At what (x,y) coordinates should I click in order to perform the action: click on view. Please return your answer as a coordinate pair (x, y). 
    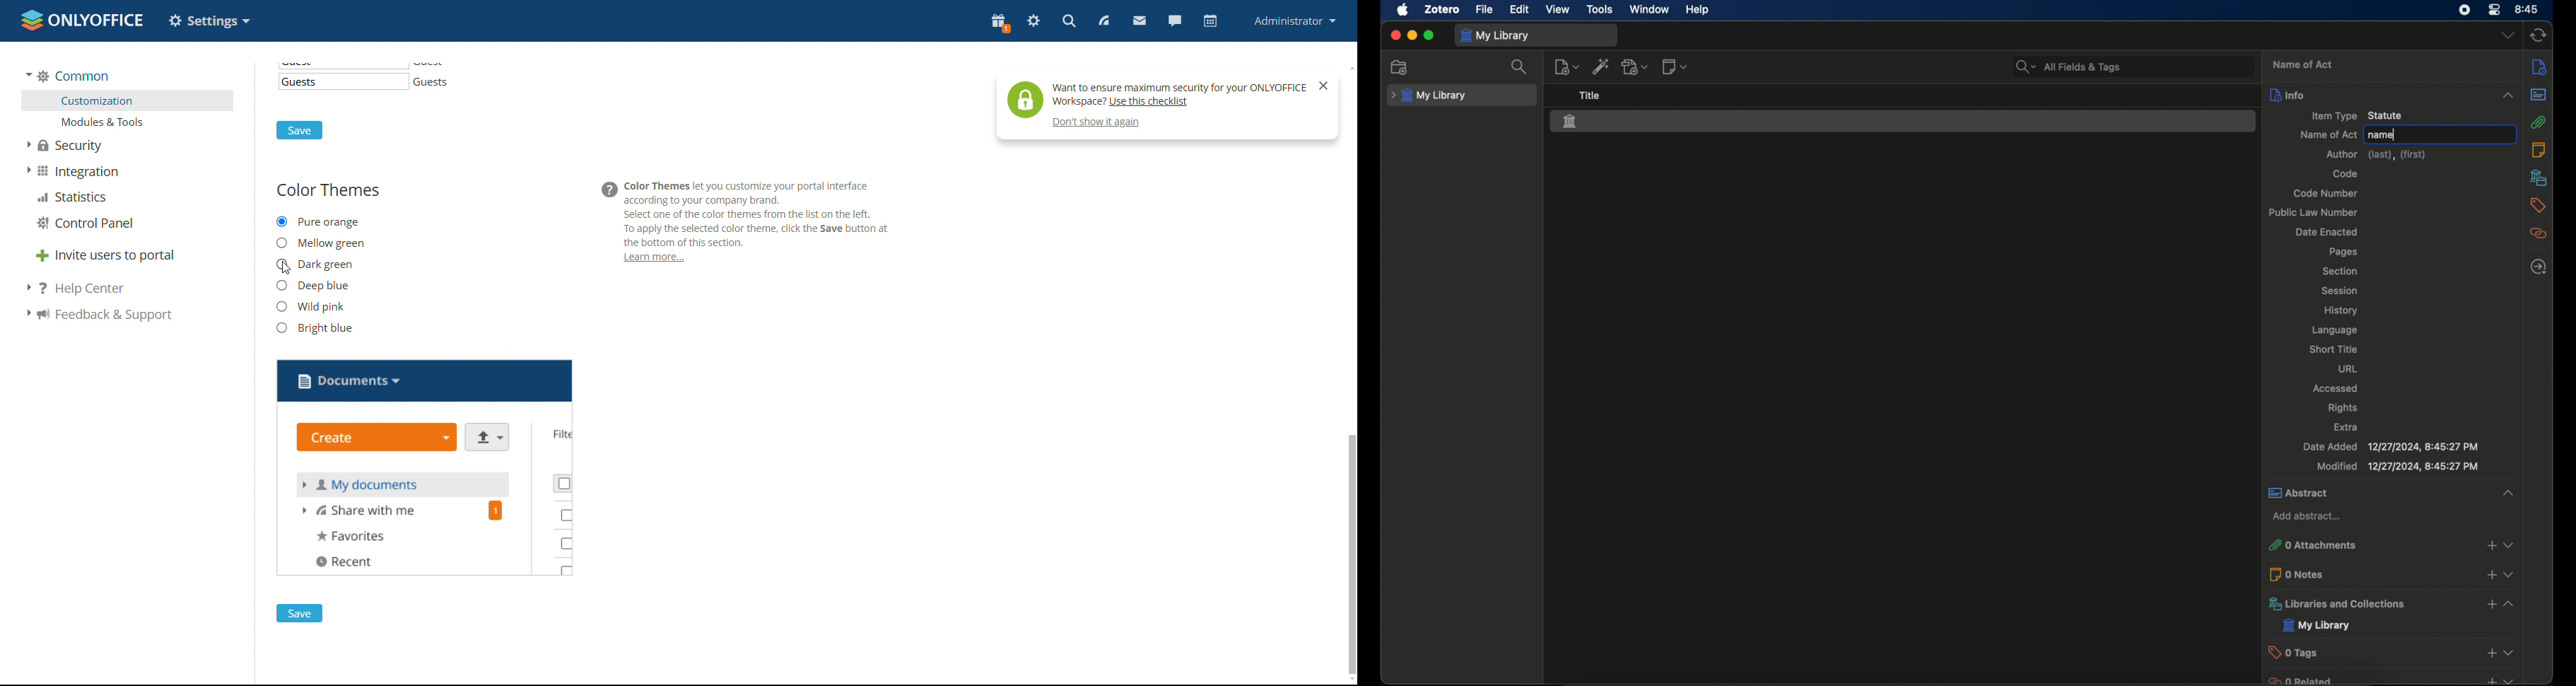
    Looking at the image, I should click on (1558, 10).